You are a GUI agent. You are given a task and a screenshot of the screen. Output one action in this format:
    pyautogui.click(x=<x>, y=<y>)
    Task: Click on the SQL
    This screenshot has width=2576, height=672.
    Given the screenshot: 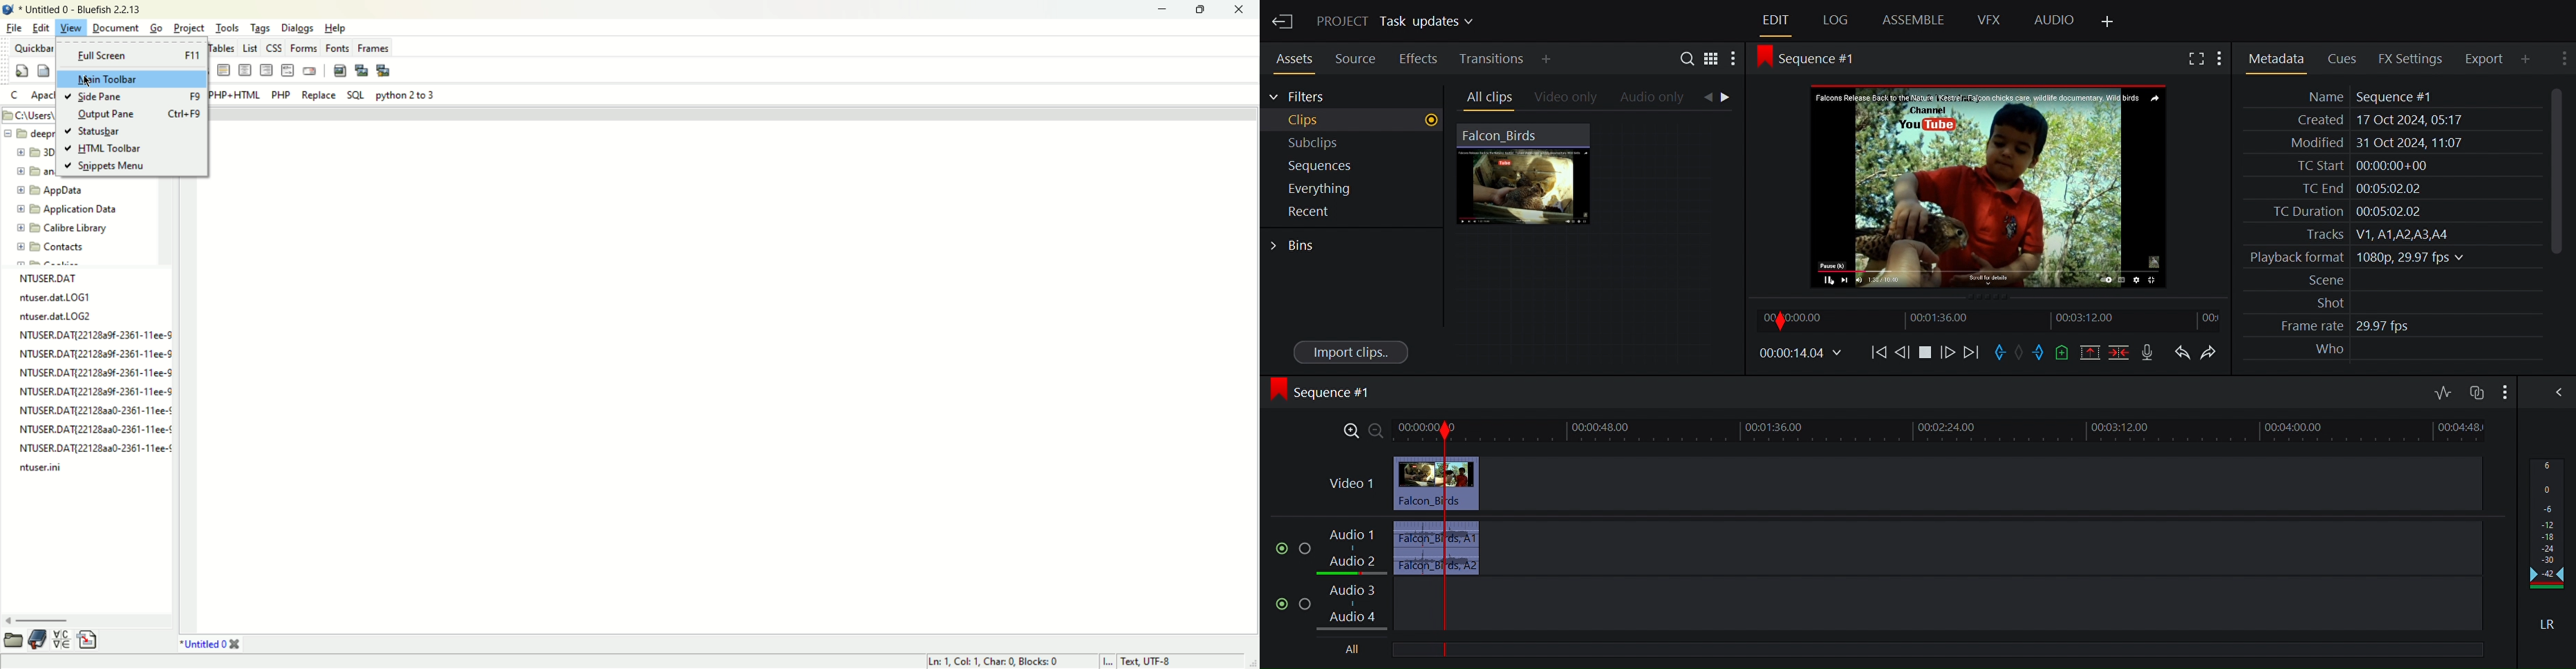 What is the action you would take?
    pyautogui.click(x=356, y=95)
    